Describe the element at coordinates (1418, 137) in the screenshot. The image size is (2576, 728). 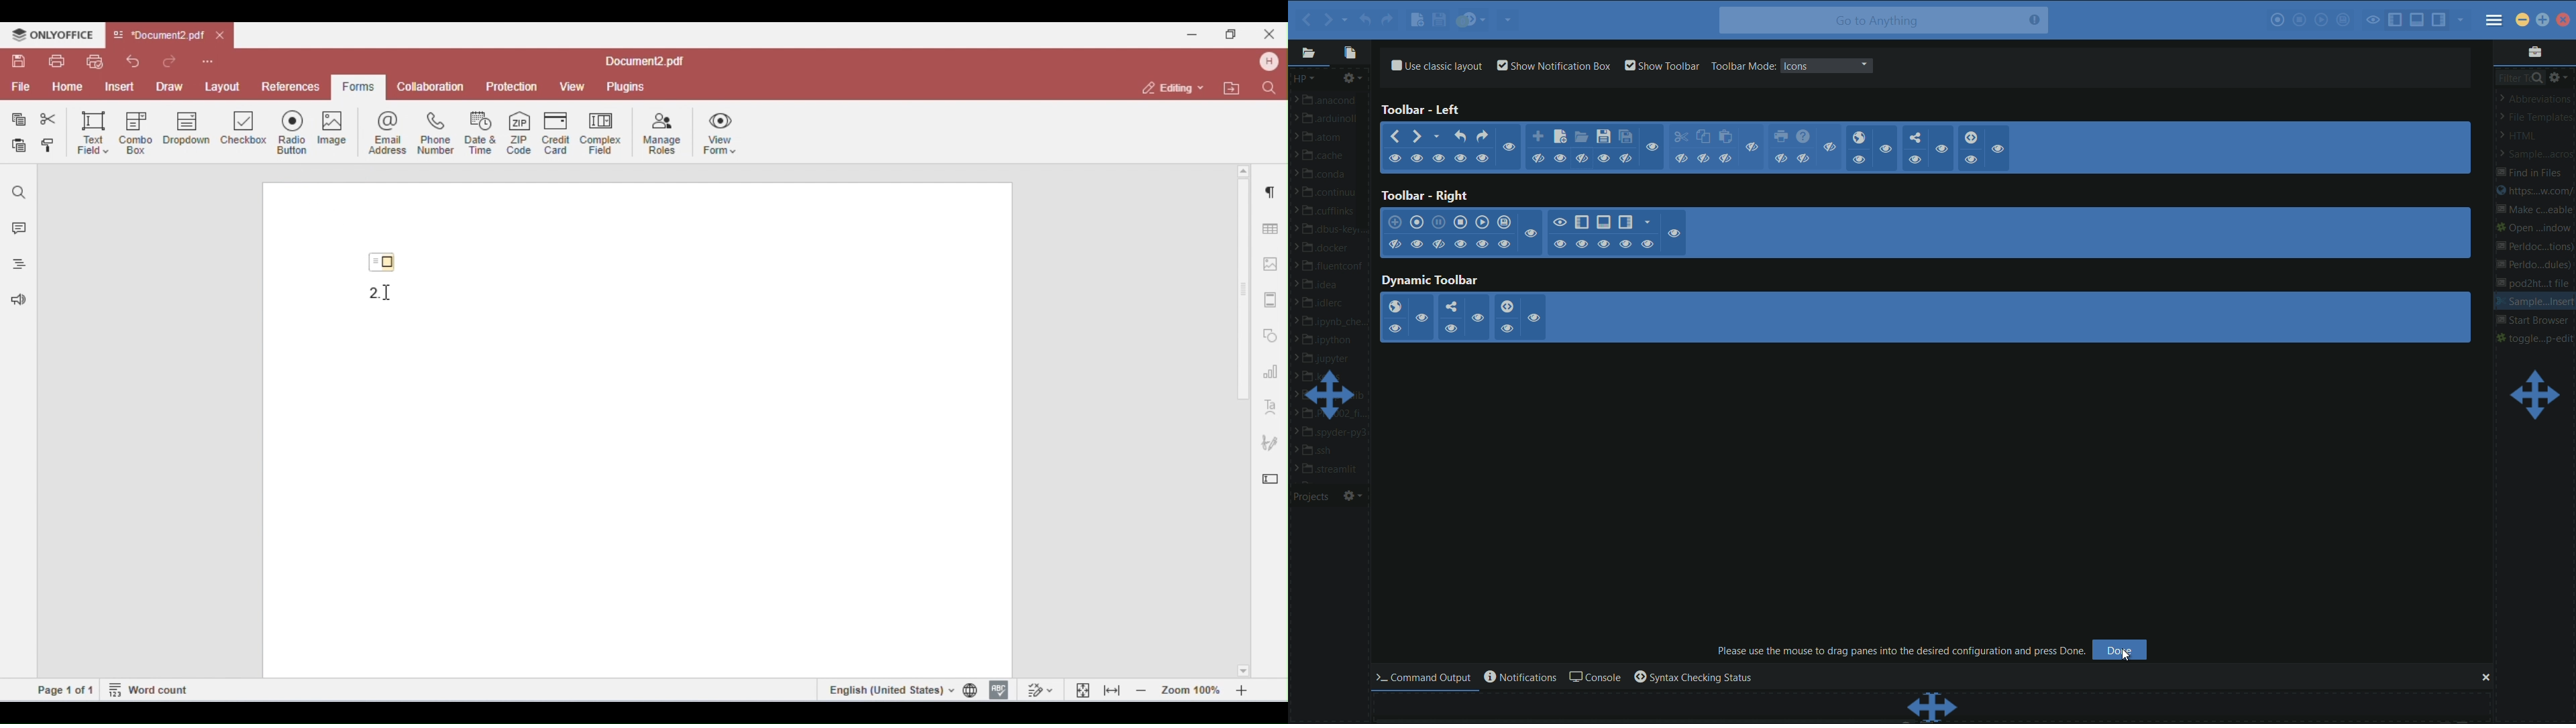
I see `forward` at that location.